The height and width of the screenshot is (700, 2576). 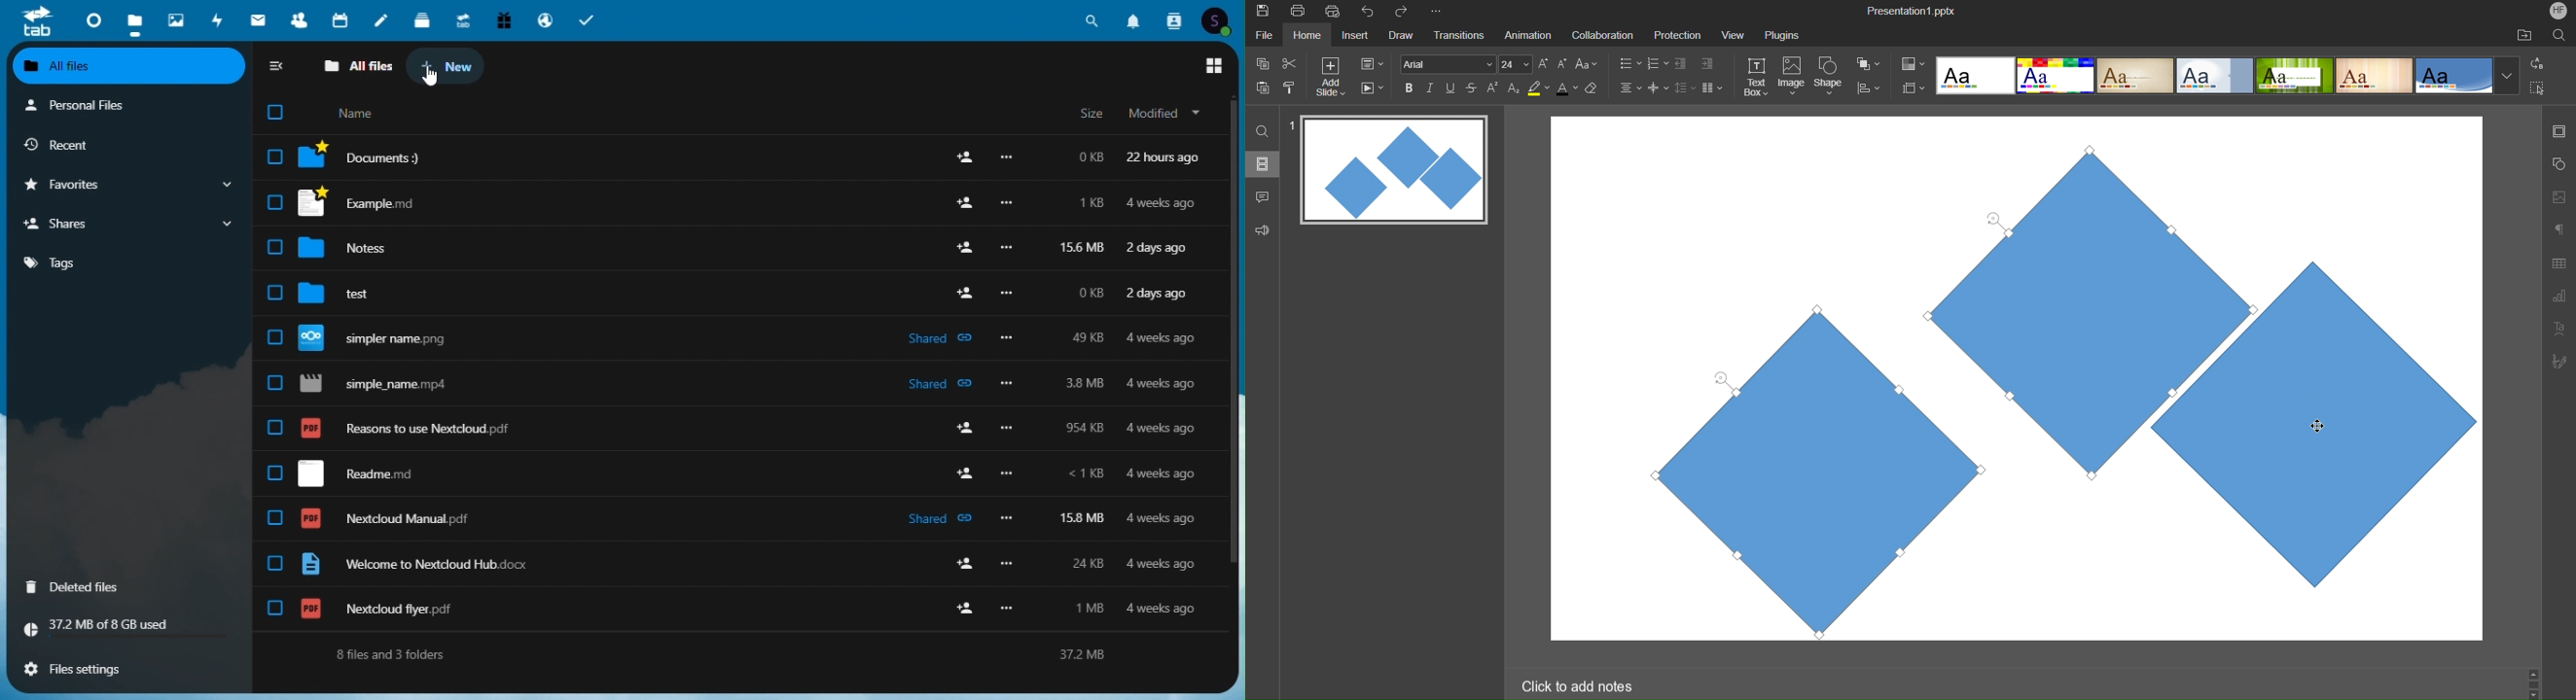 What do you see at coordinates (125, 223) in the screenshot?
I see `Share` at bounding box center [125, 223].